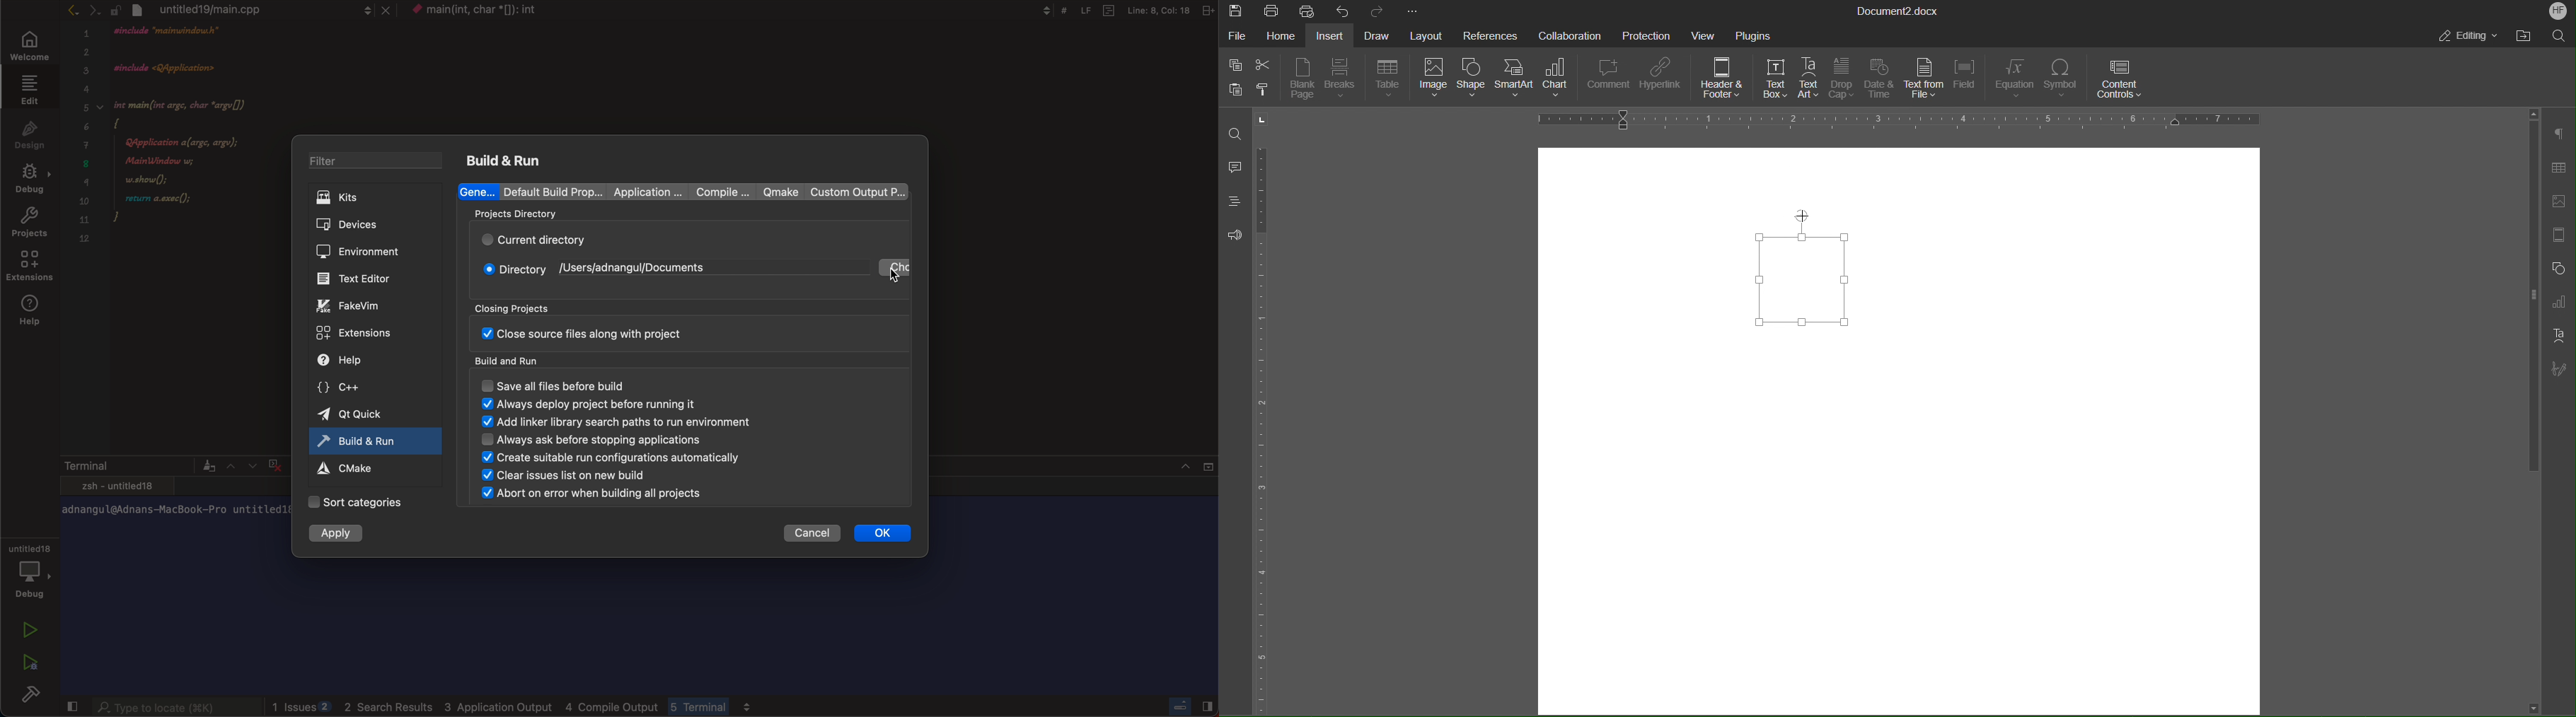 The image size is (2576, 728). Describe the element at coordinates (1389, 79) in the screenshot. I see `Table` at that location.